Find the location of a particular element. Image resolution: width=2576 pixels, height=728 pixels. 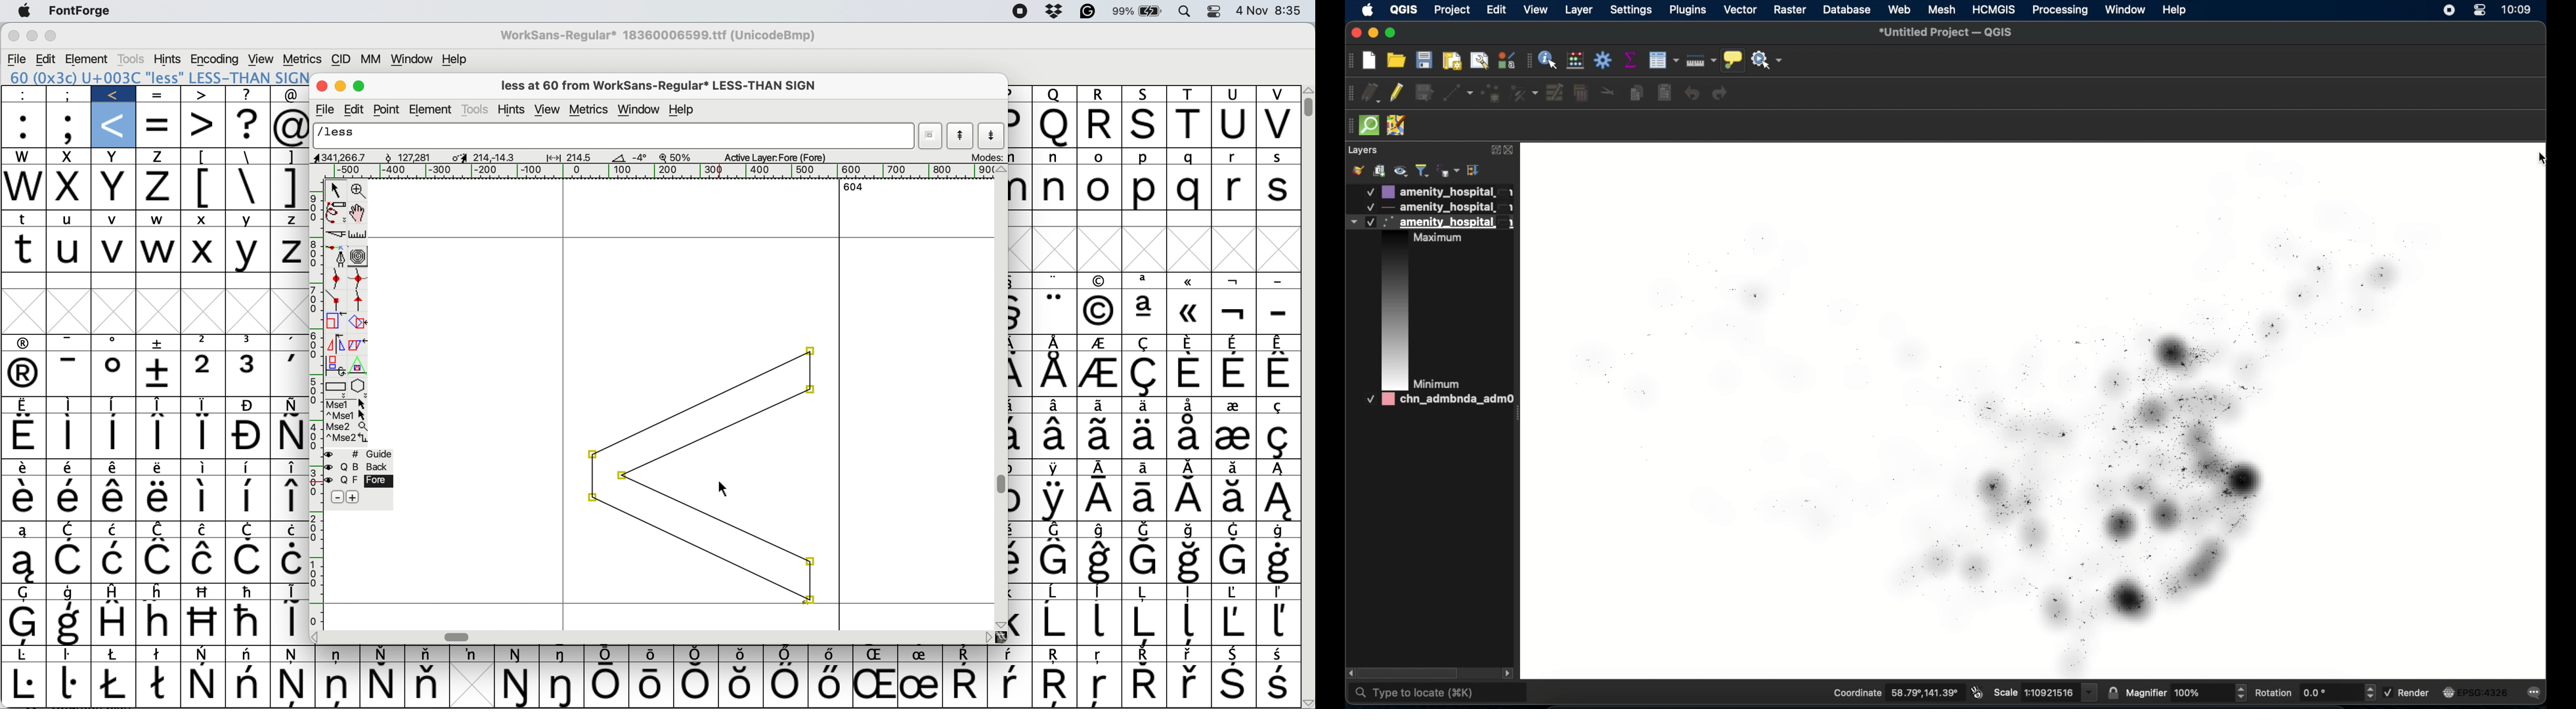

copy features is located at coordinates (1636, 93).